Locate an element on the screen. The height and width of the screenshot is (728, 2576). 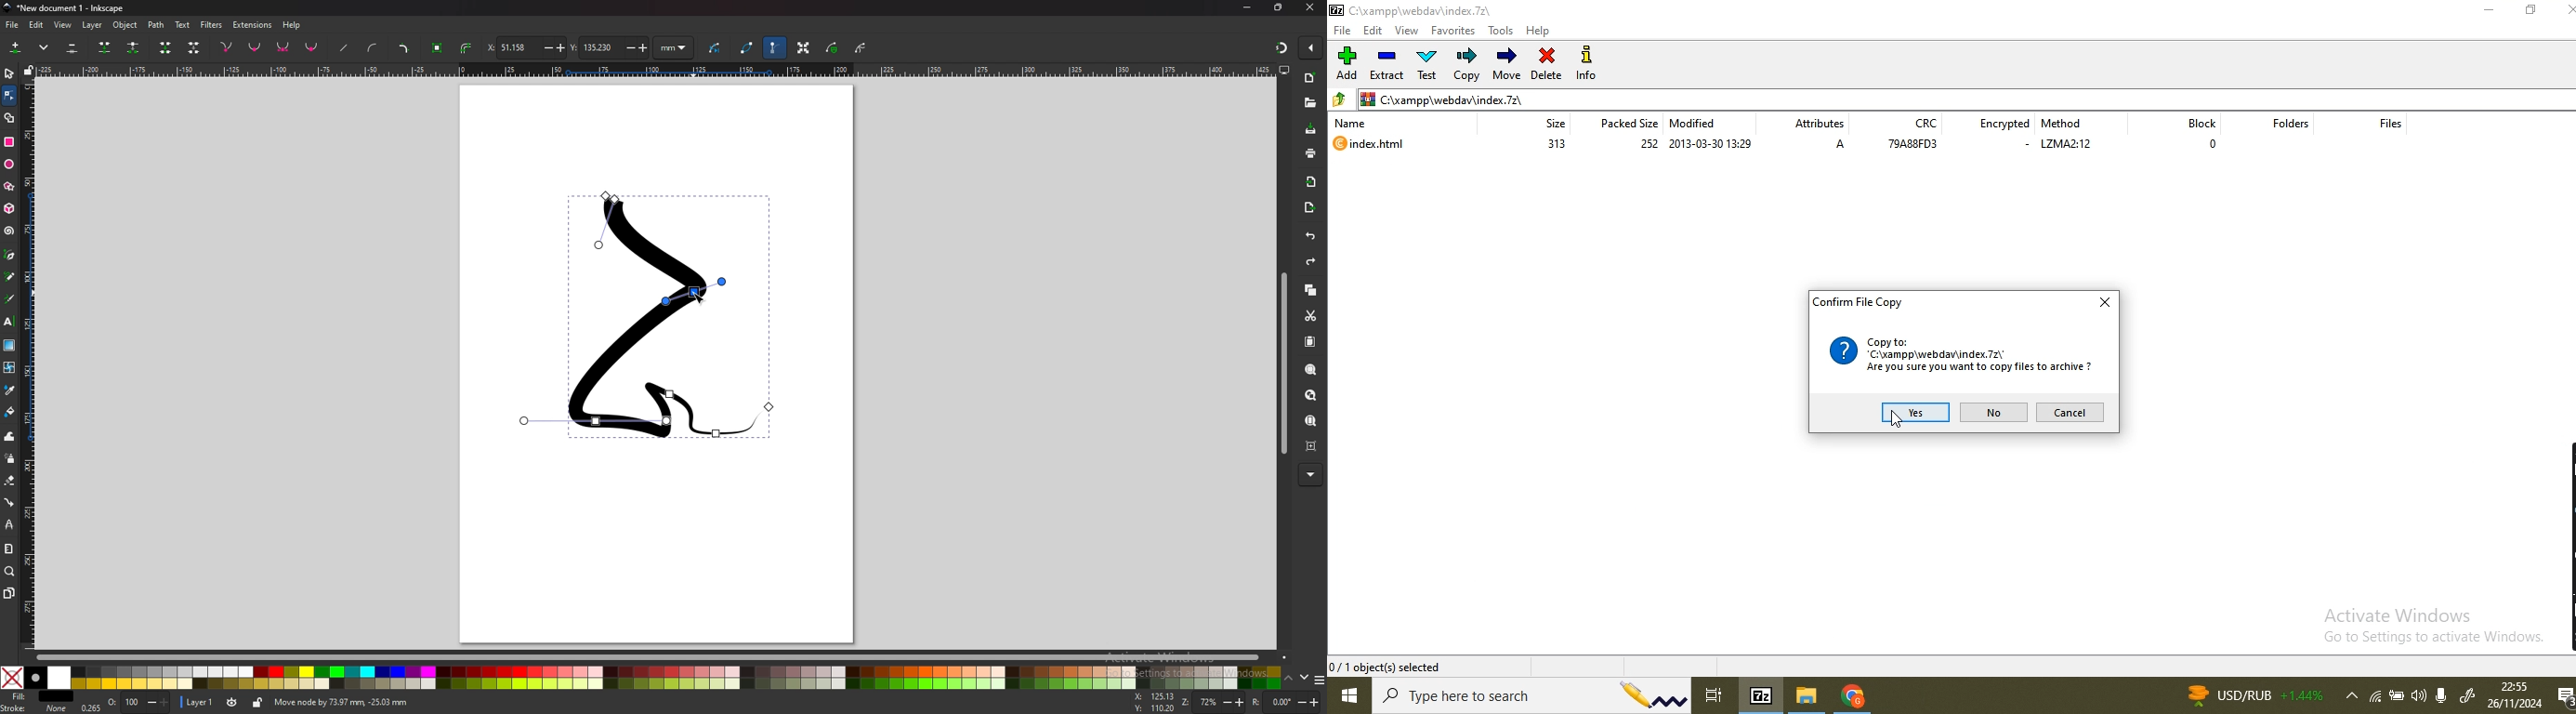
path is located at coordinates (157, 24).